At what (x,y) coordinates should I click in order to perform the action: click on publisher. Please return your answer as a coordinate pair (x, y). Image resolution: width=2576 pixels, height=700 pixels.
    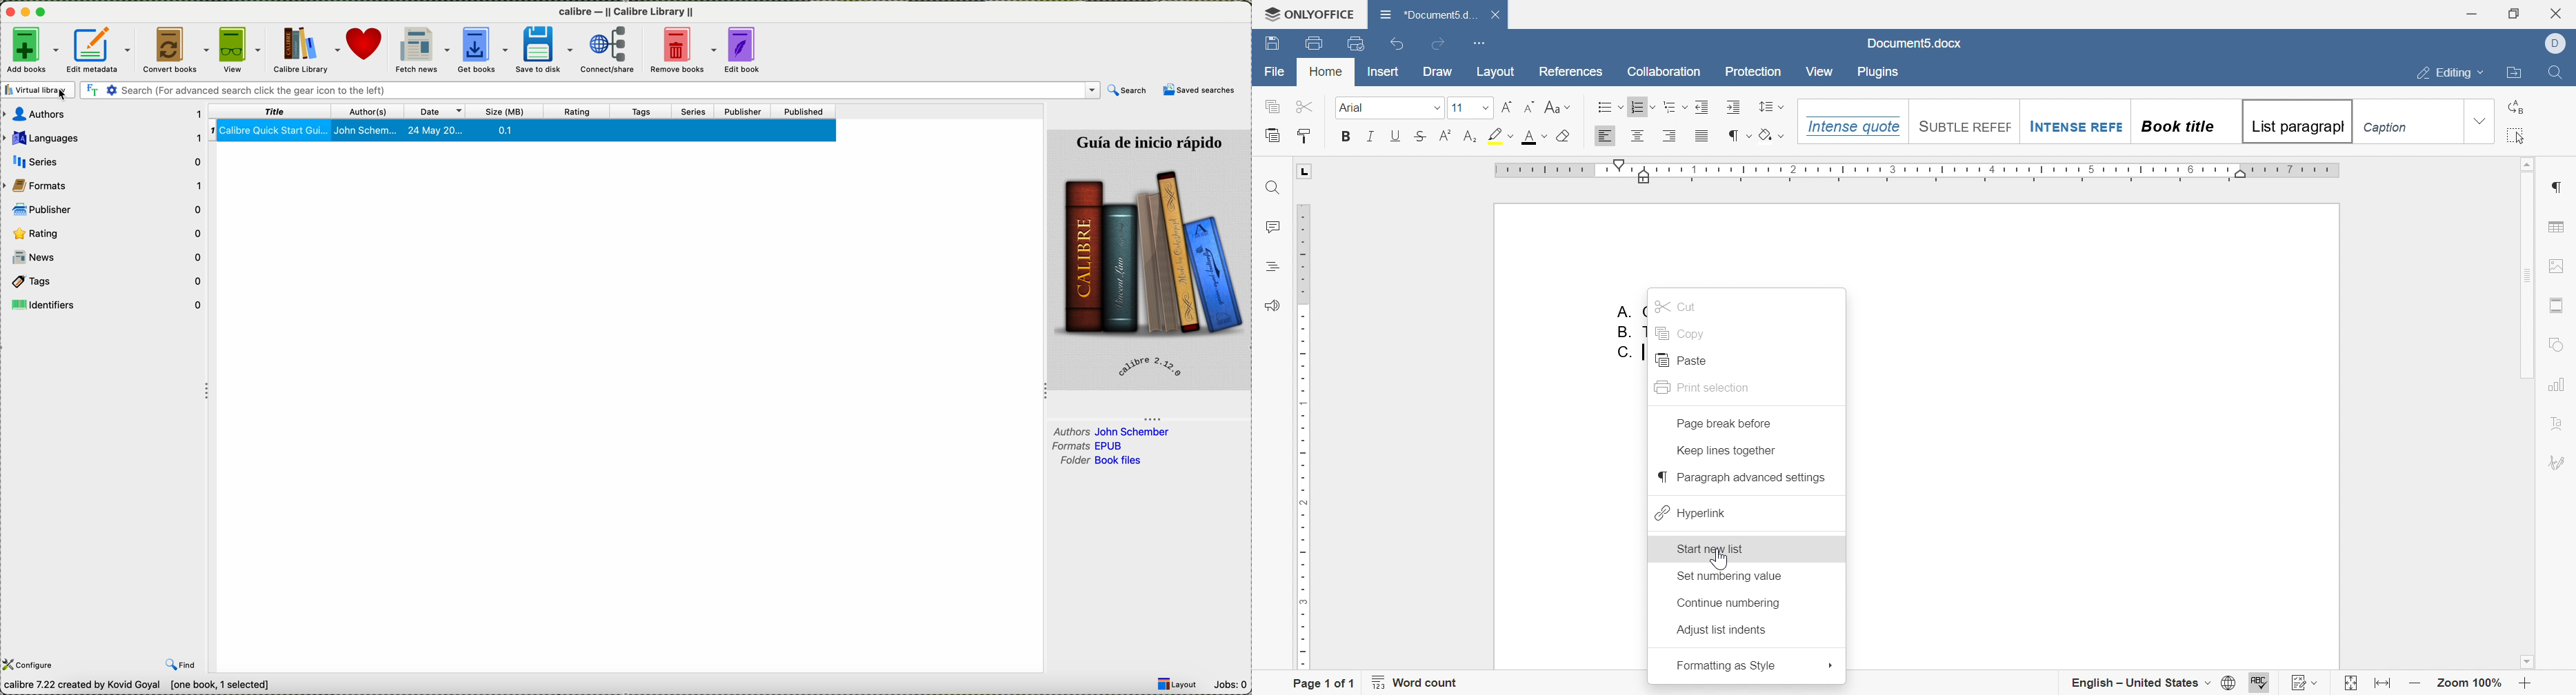
    Looking at the image, I should click on (108, 209).